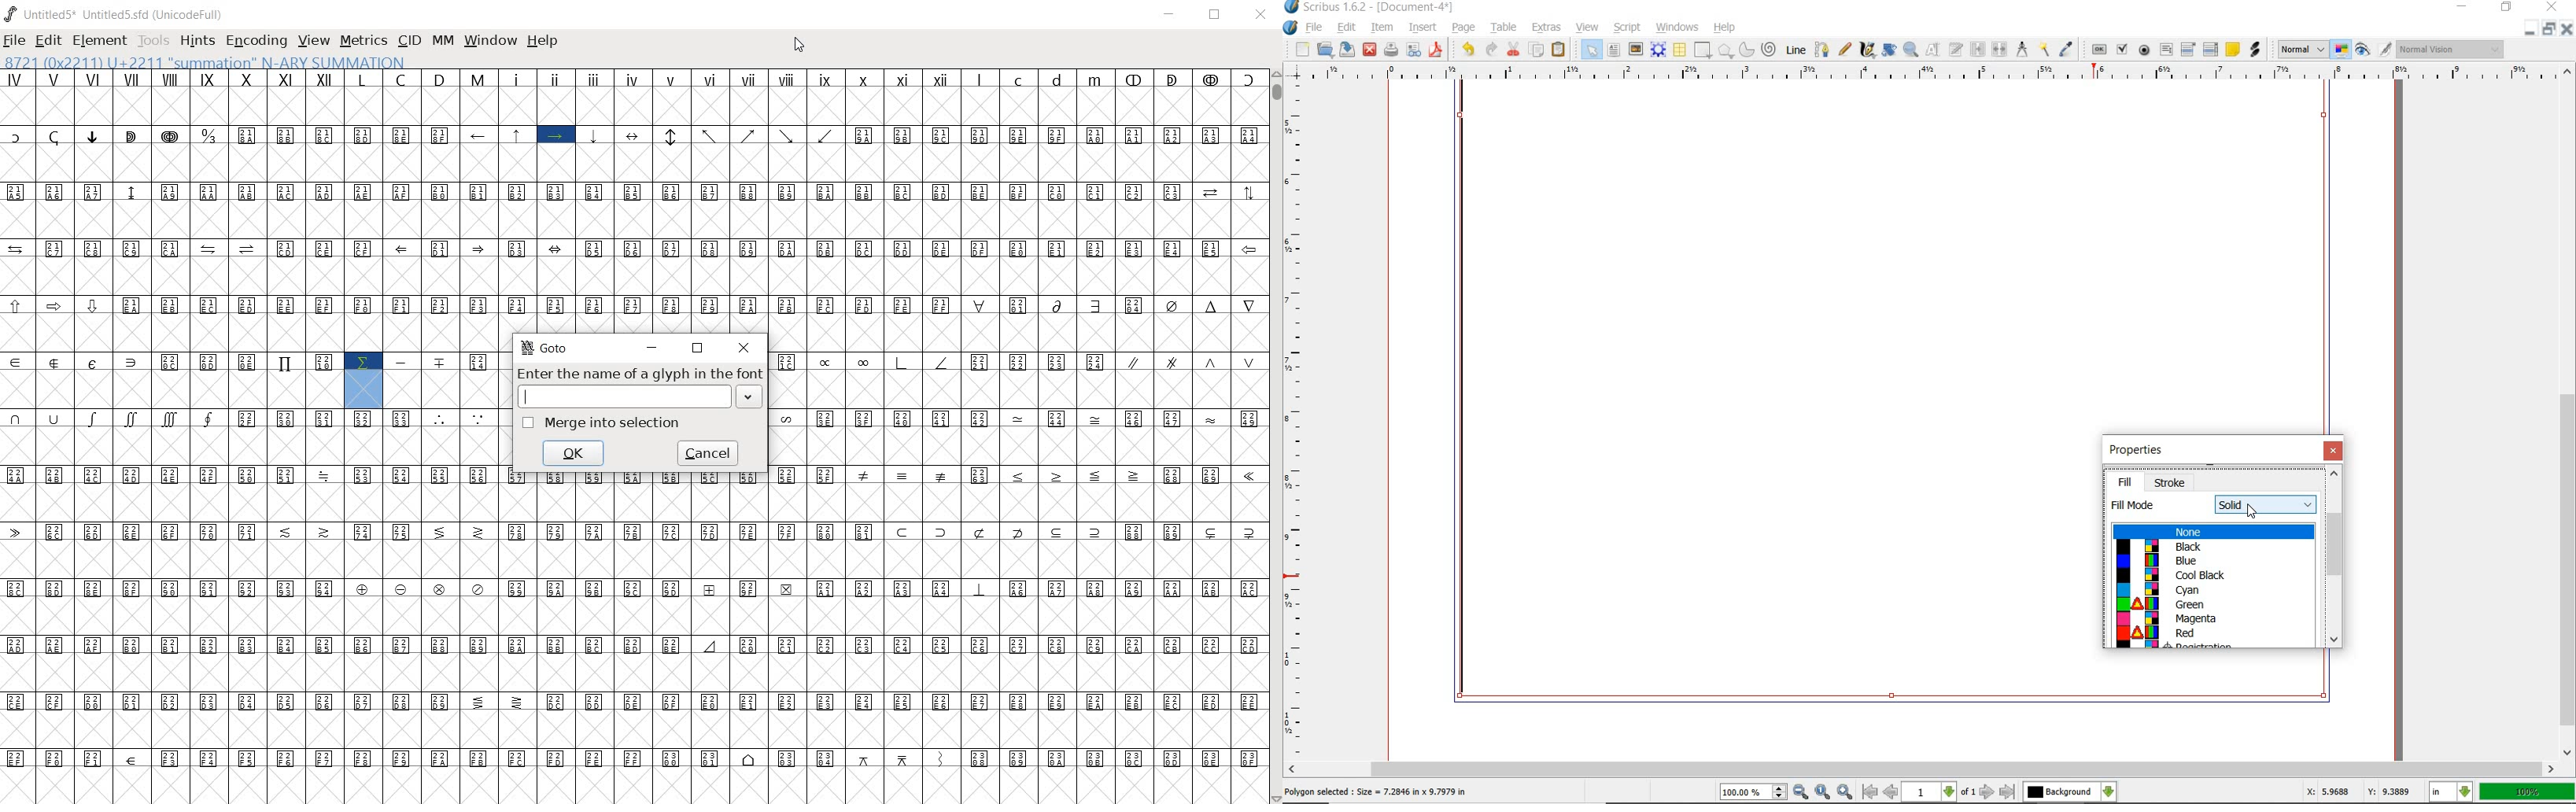 Image resolution: width=2576 pixels, height=812 pixels. I want to click on Bezier curve, so click(1823, 48).